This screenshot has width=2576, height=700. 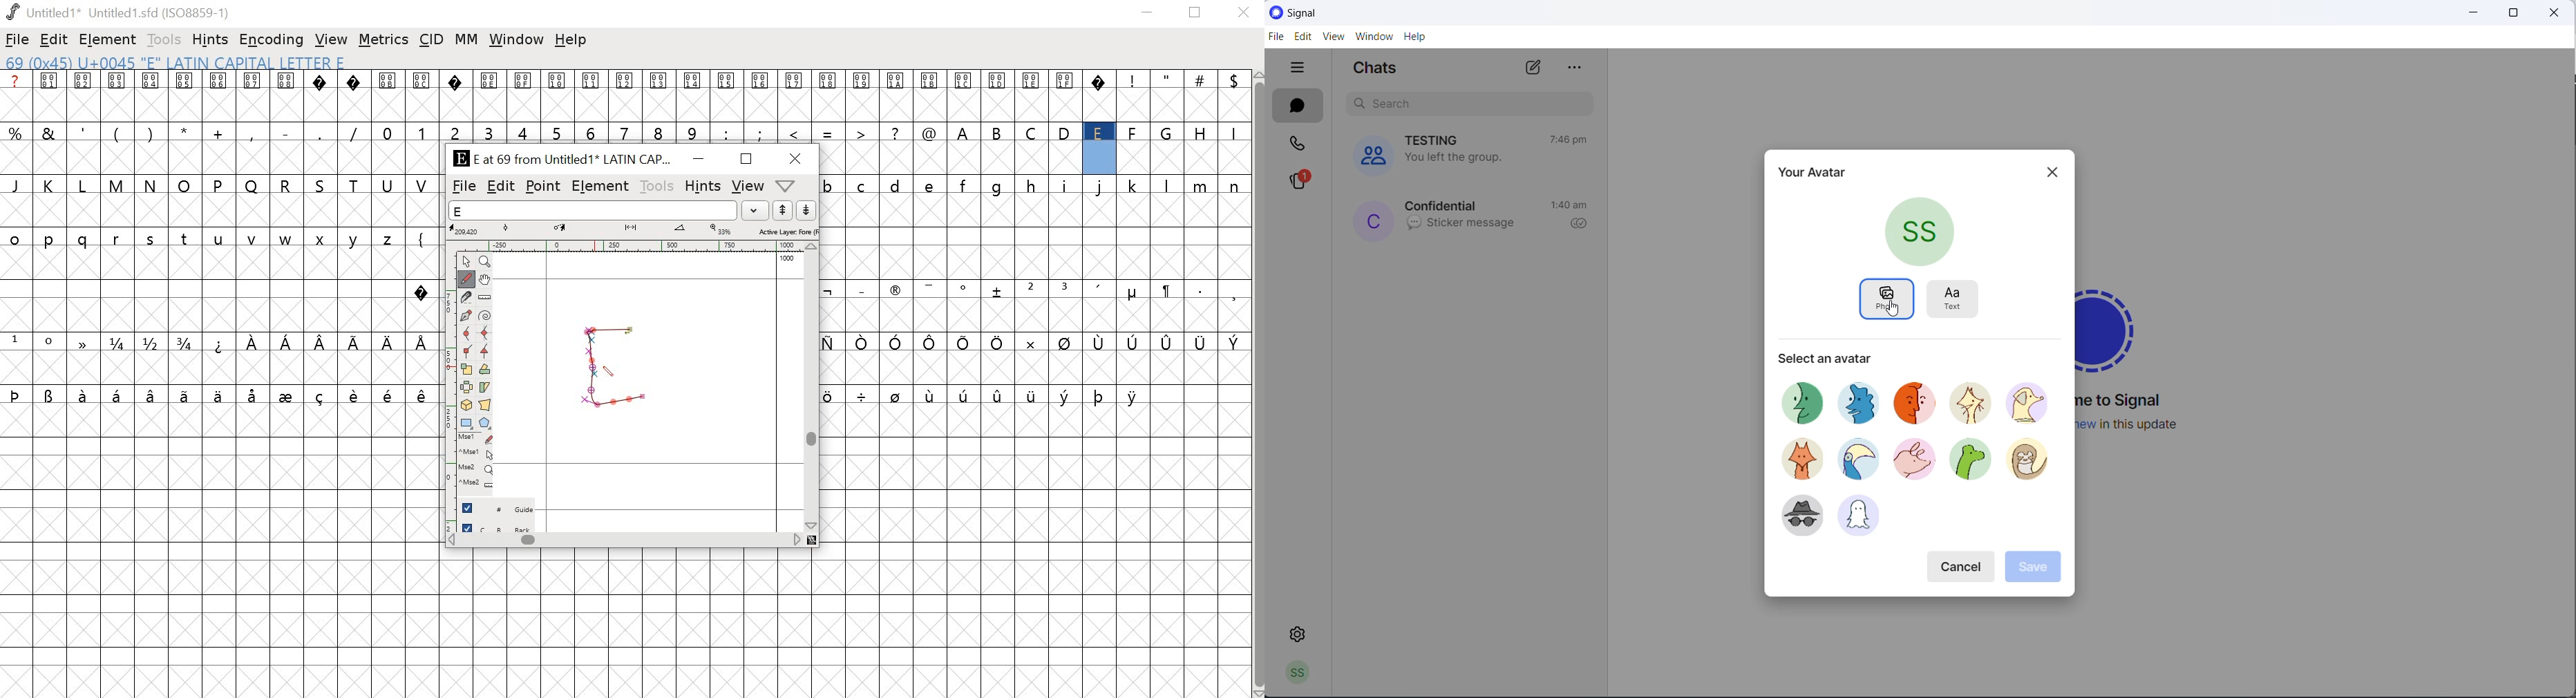 What do you see at coordinates (1465, 103) in the screenshot?
I see `search chats` at bounding box center [1465, 103].